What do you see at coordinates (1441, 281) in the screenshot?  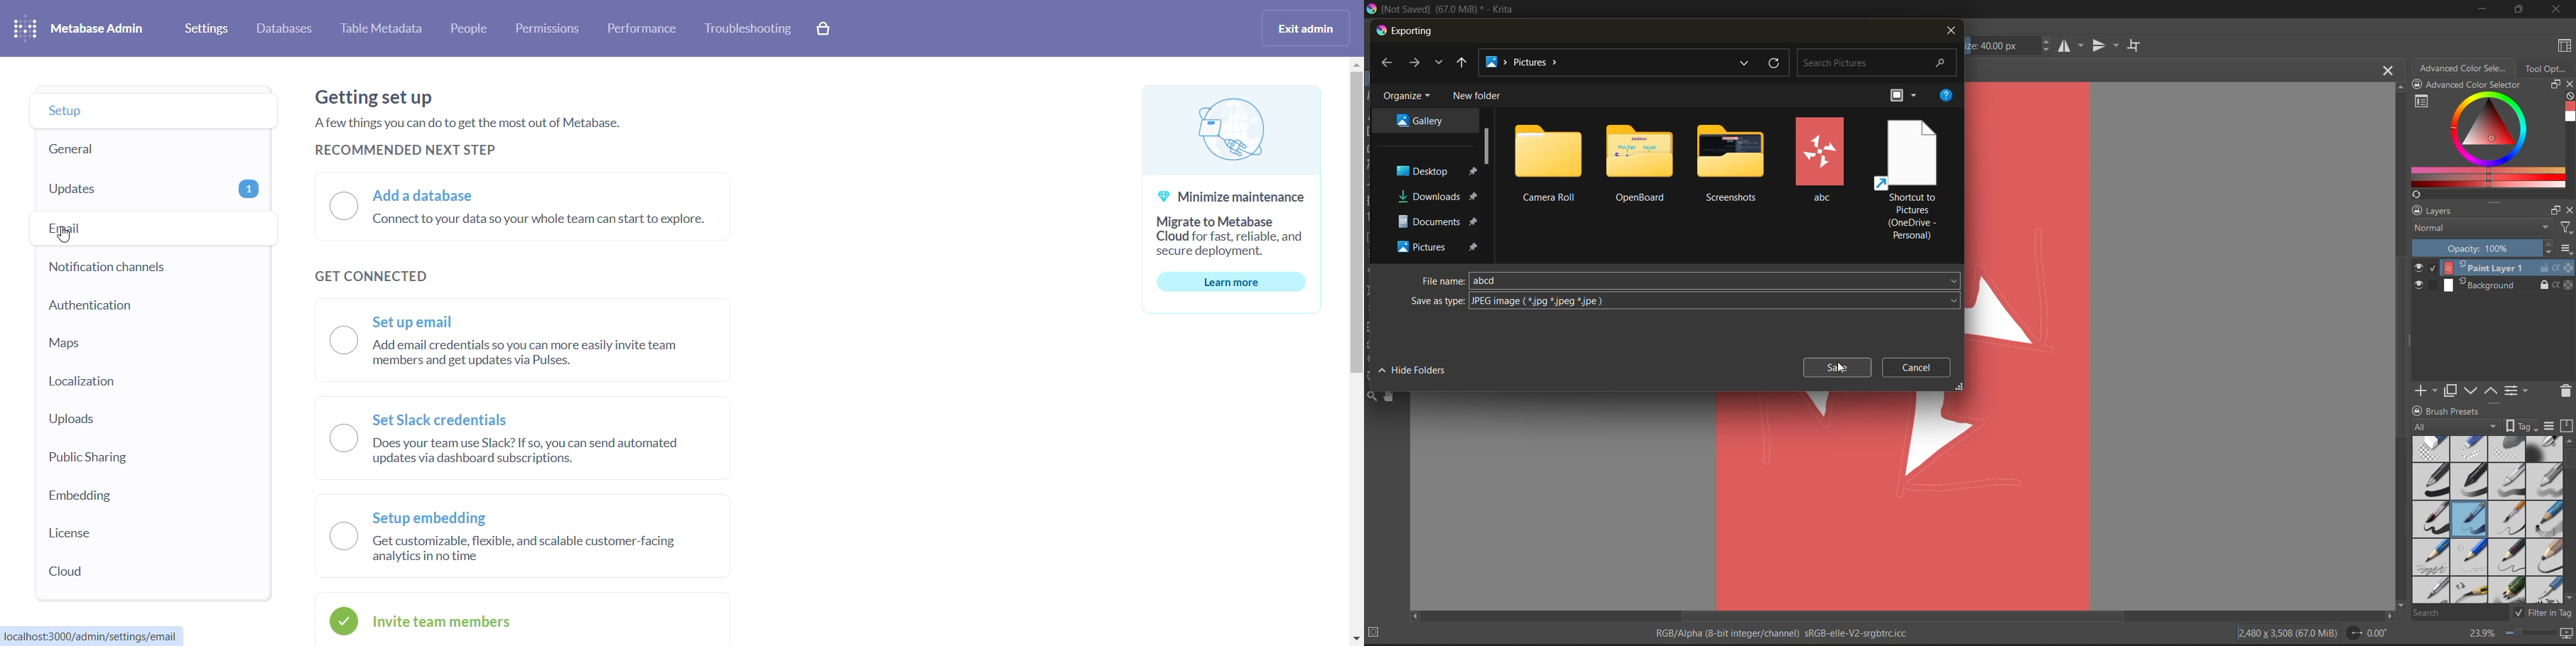 I see `file name` at bounding box center [1441, 281].